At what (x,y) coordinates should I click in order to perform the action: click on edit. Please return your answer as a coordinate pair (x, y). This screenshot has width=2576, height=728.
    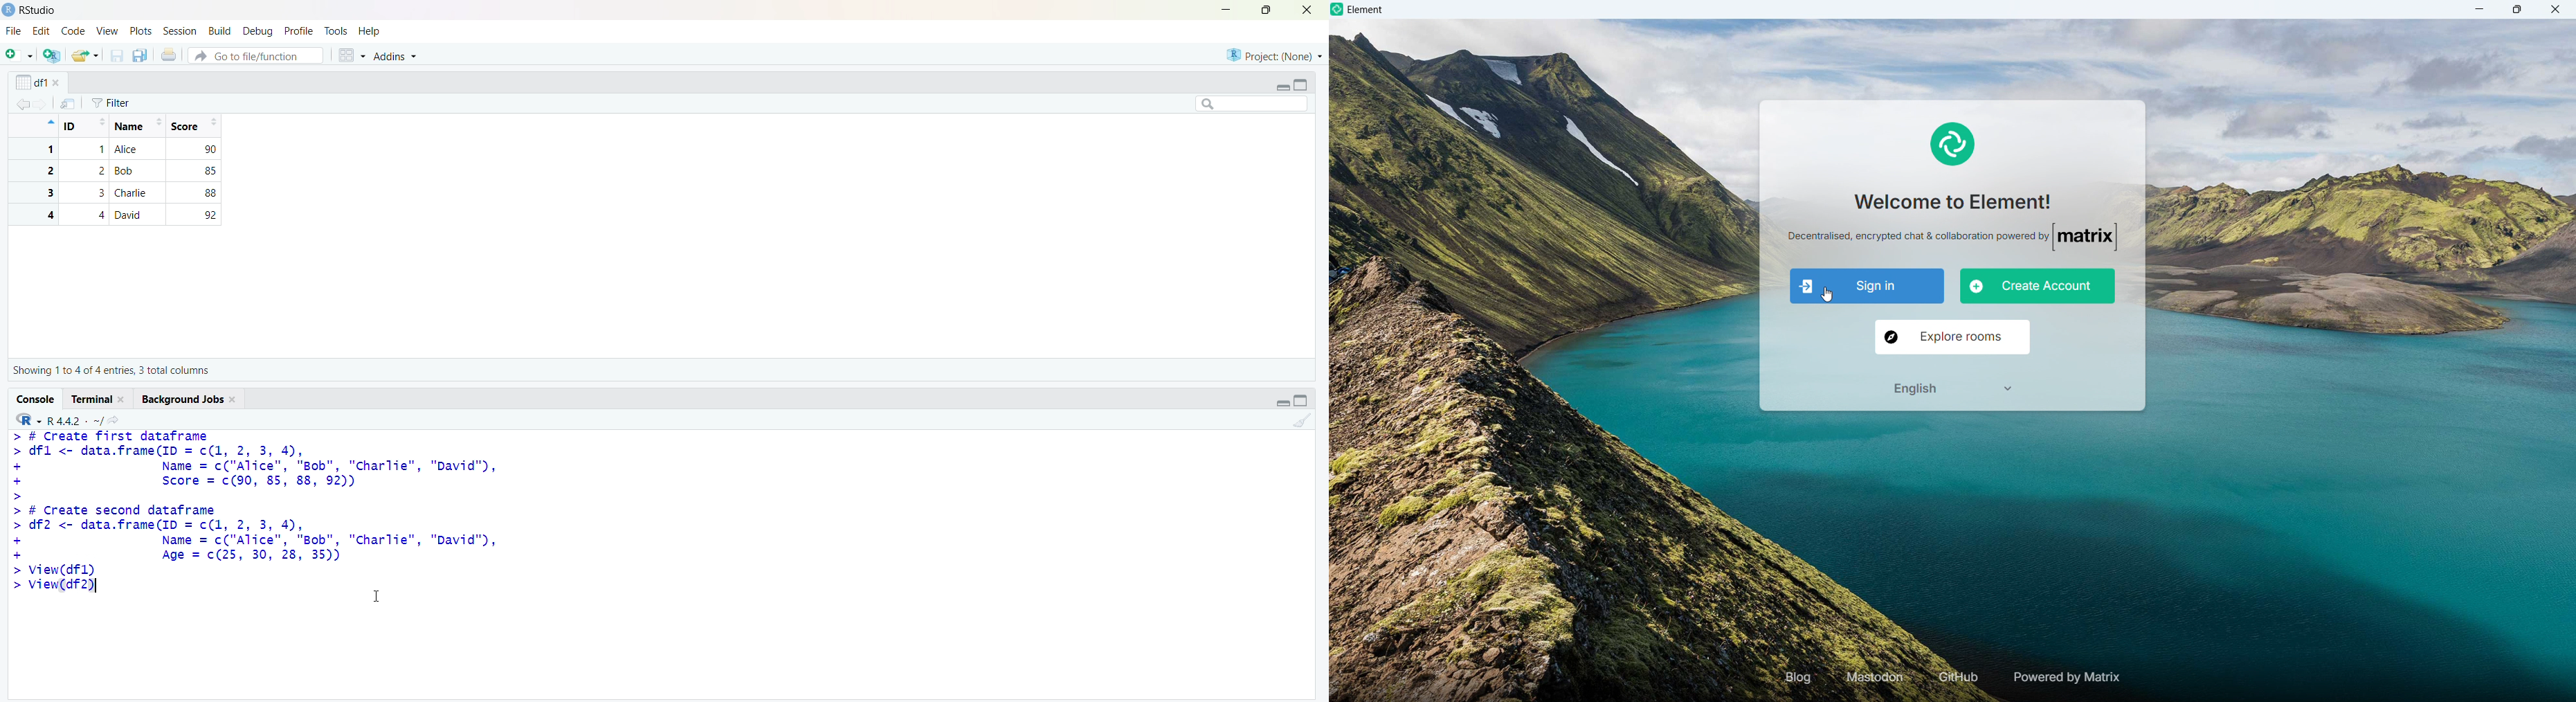
    Looking at the image, I should click on (42, 31).